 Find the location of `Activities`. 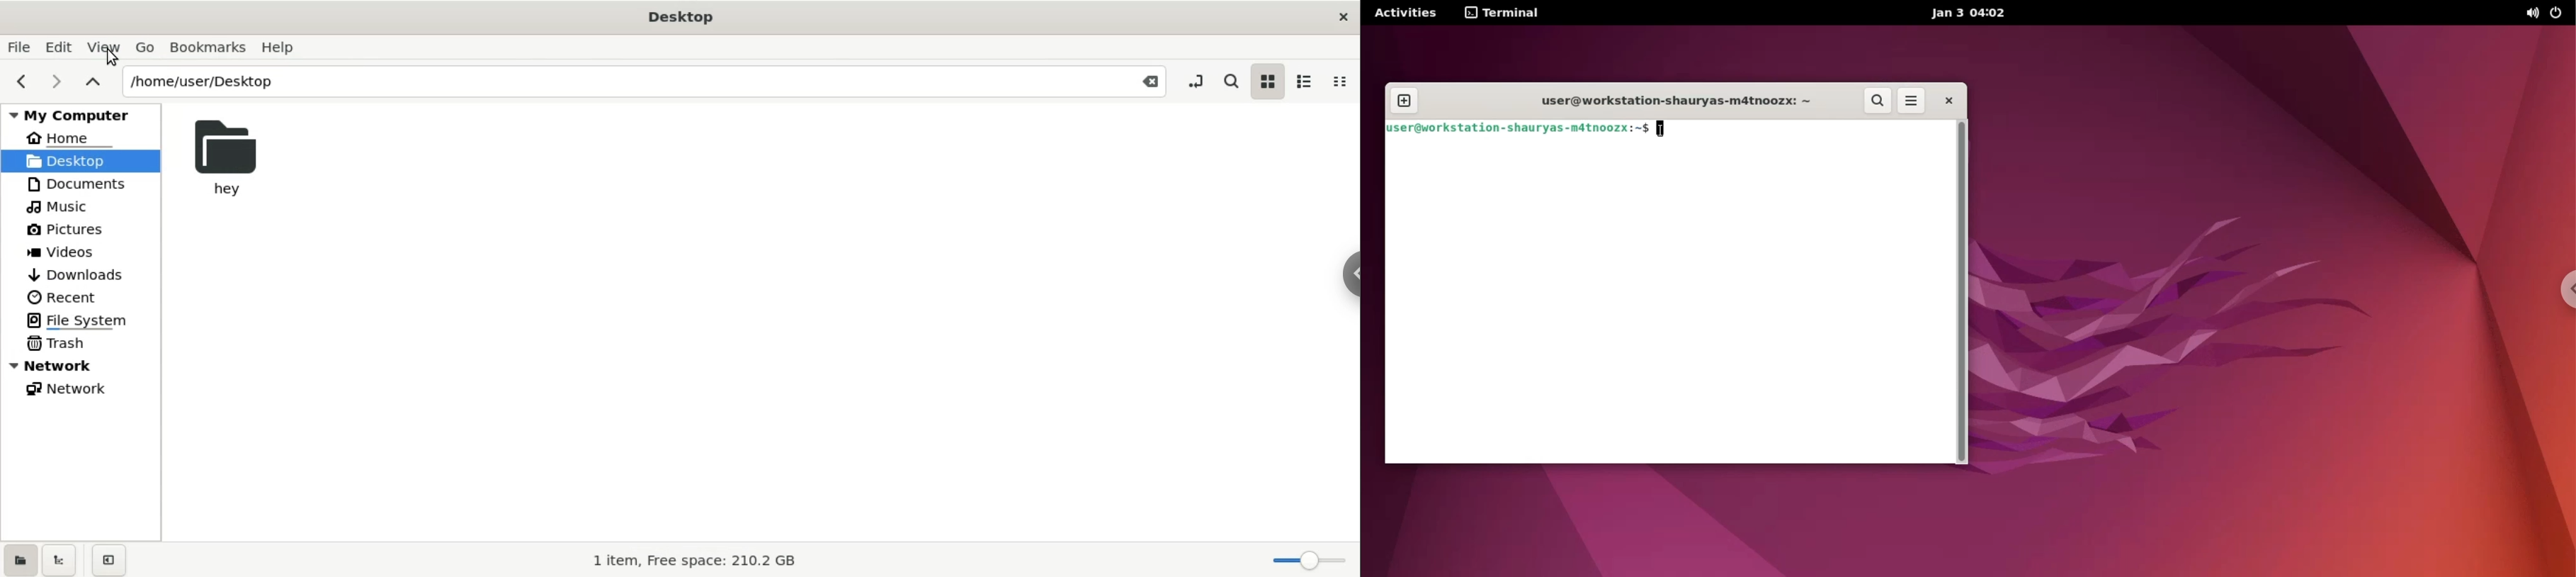

Activities is located at coordinates (1404, 13).